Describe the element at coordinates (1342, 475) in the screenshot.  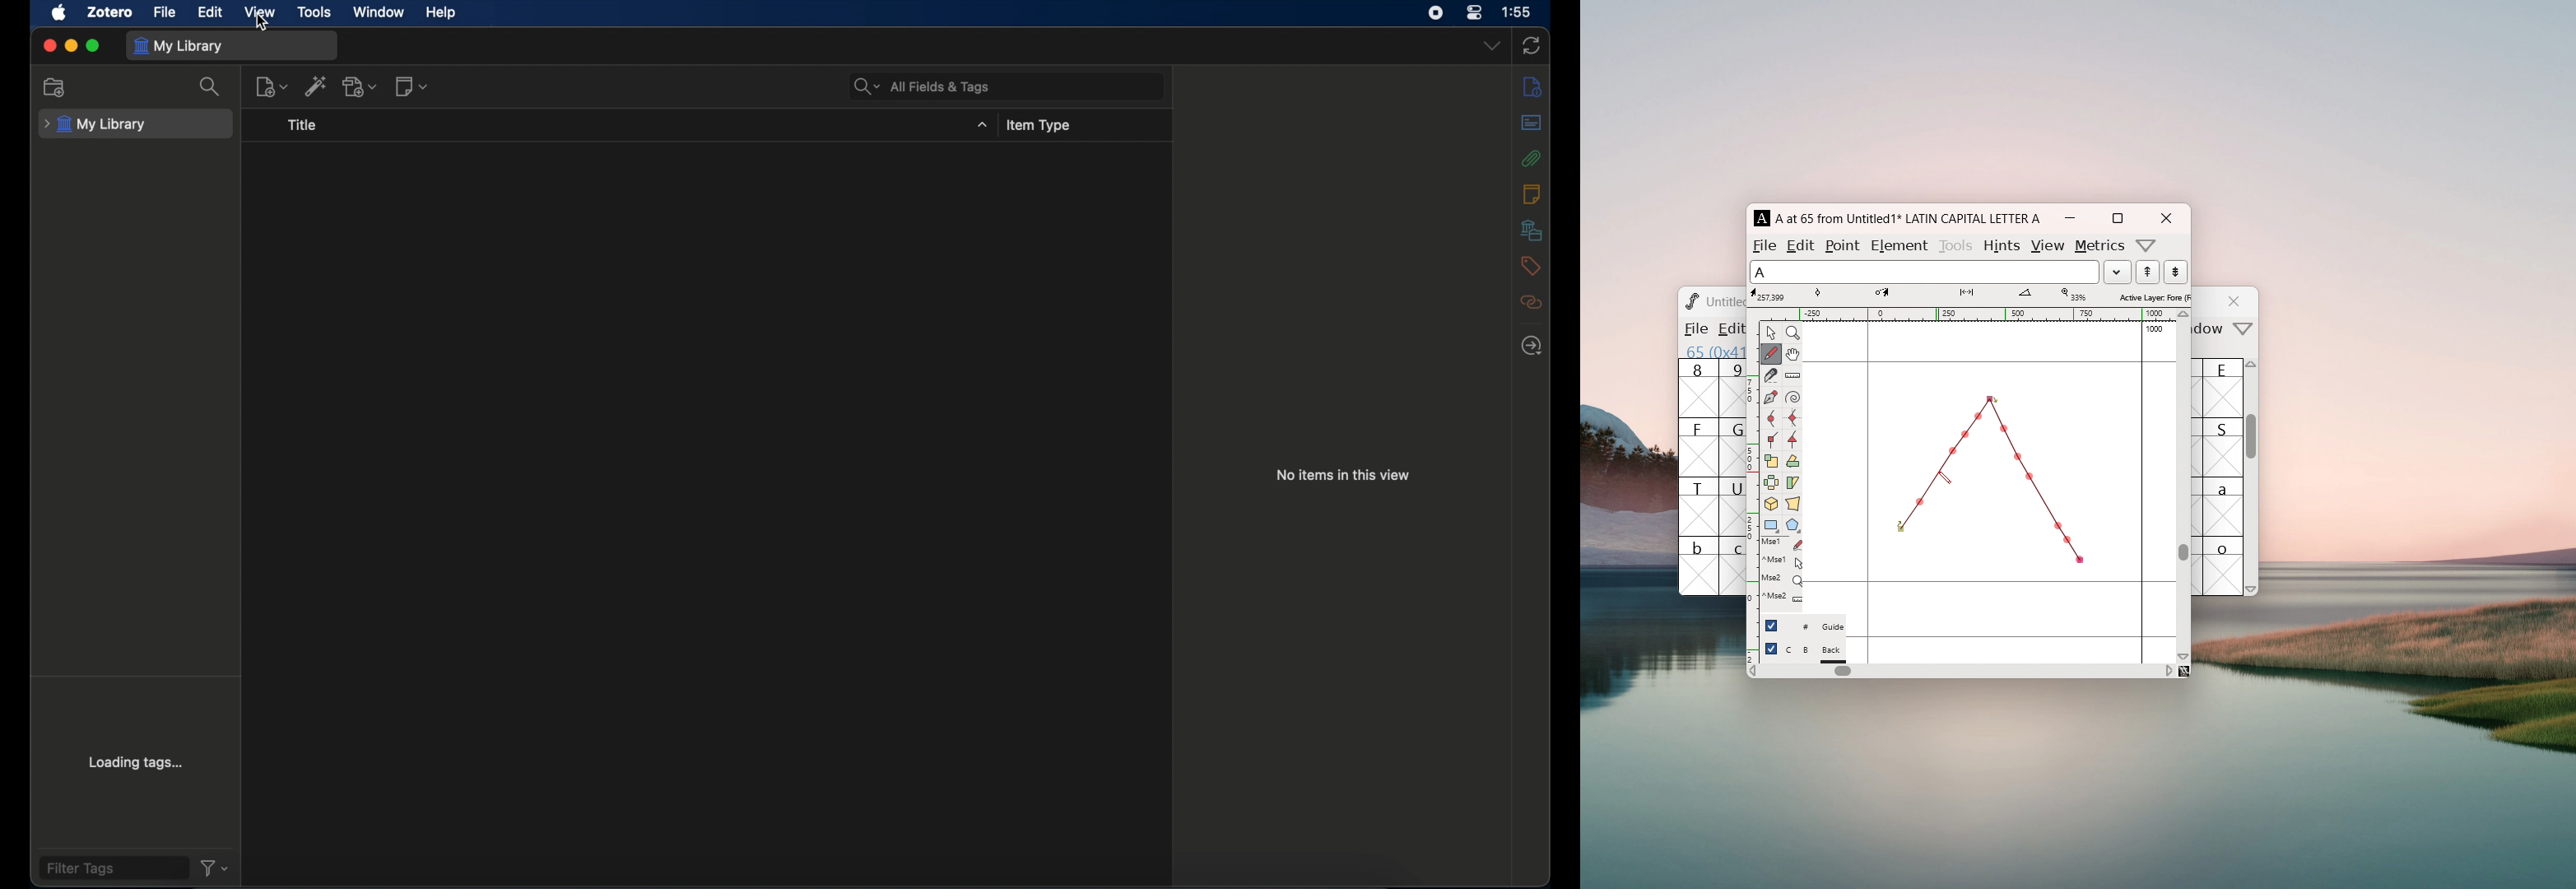
I see `no items in this view` at that location.